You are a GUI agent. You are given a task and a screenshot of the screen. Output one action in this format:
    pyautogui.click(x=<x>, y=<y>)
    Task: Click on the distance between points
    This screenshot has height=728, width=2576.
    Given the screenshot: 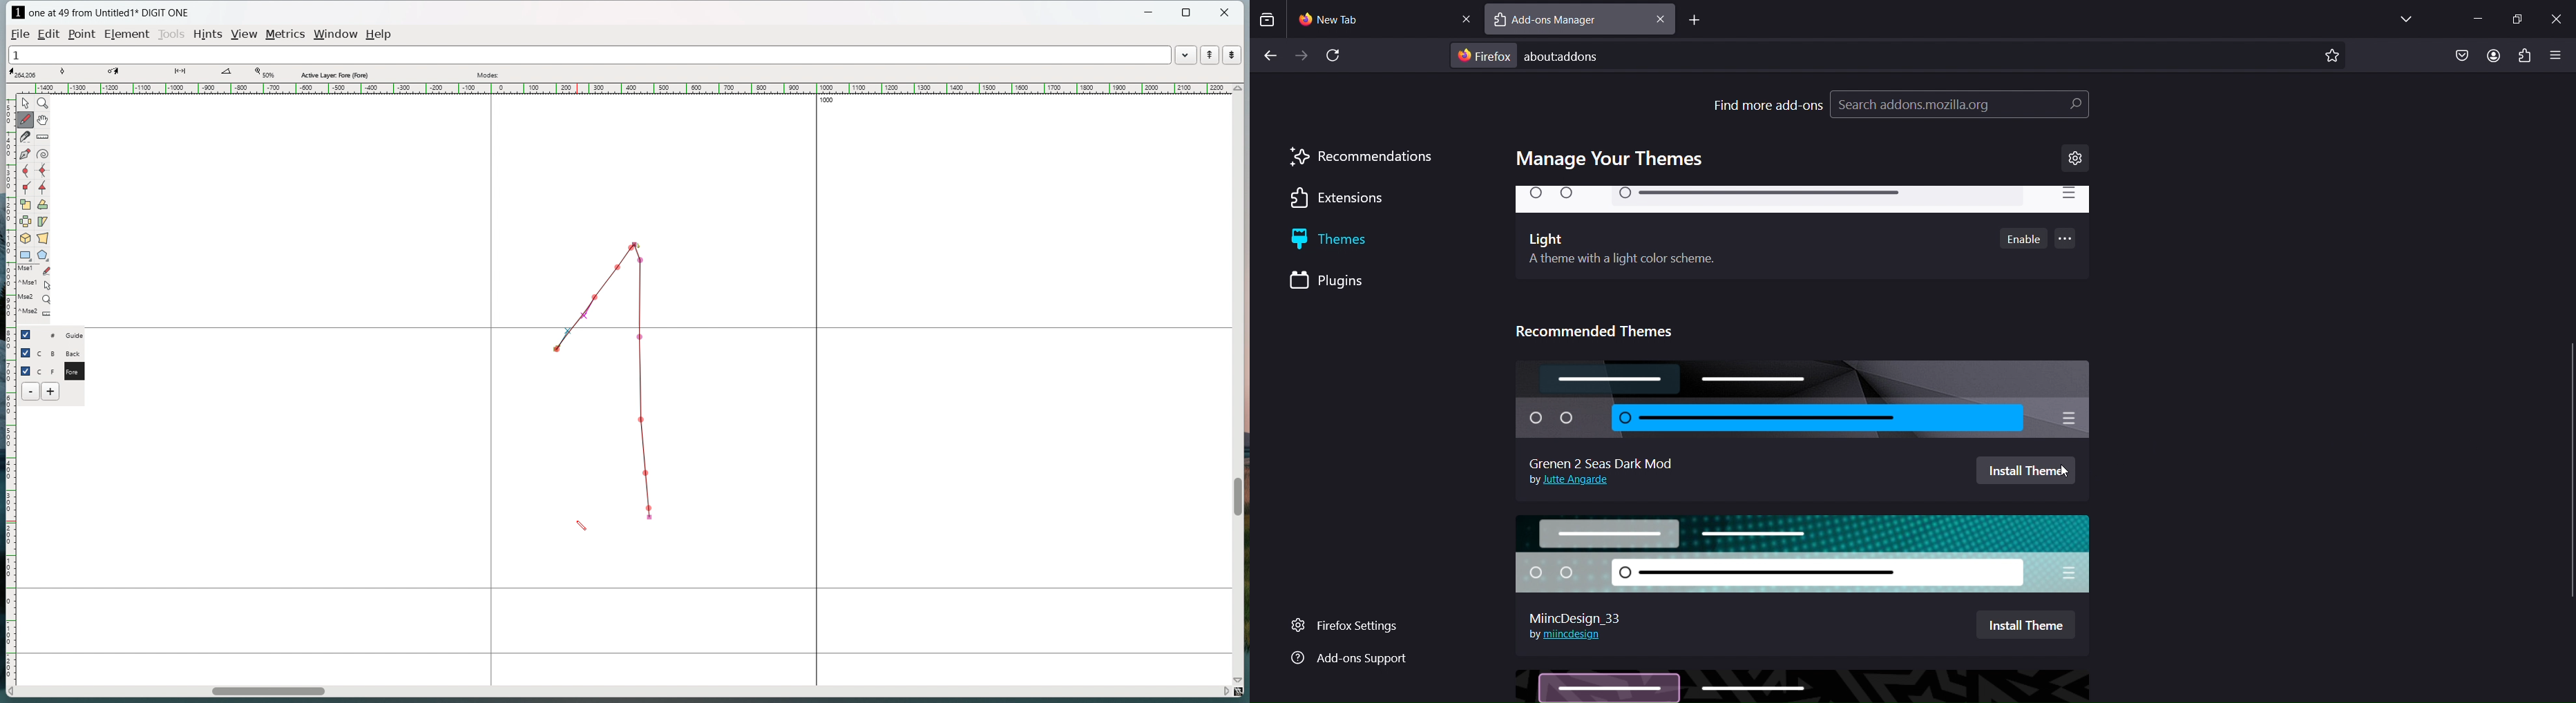 What is the action you would take?
    pyautogui.click(x=188, y=73)
    